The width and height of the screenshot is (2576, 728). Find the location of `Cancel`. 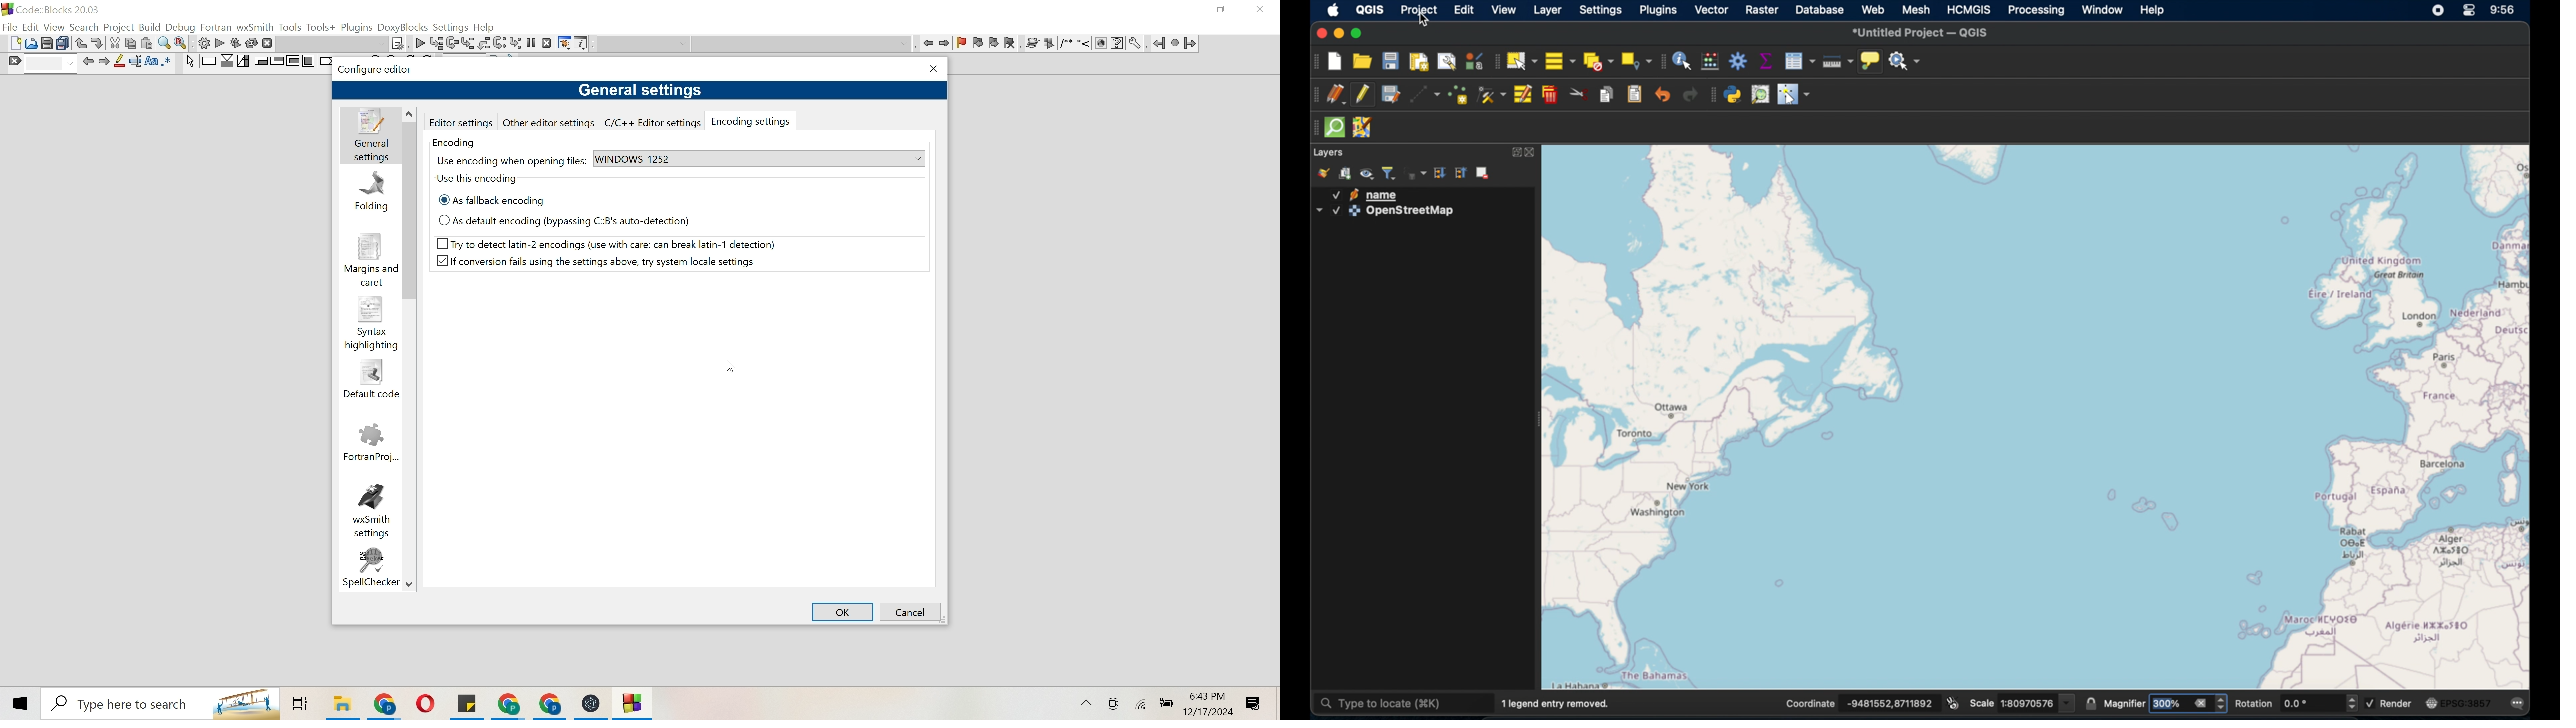

Cancel is located at coordinates (548, 43).